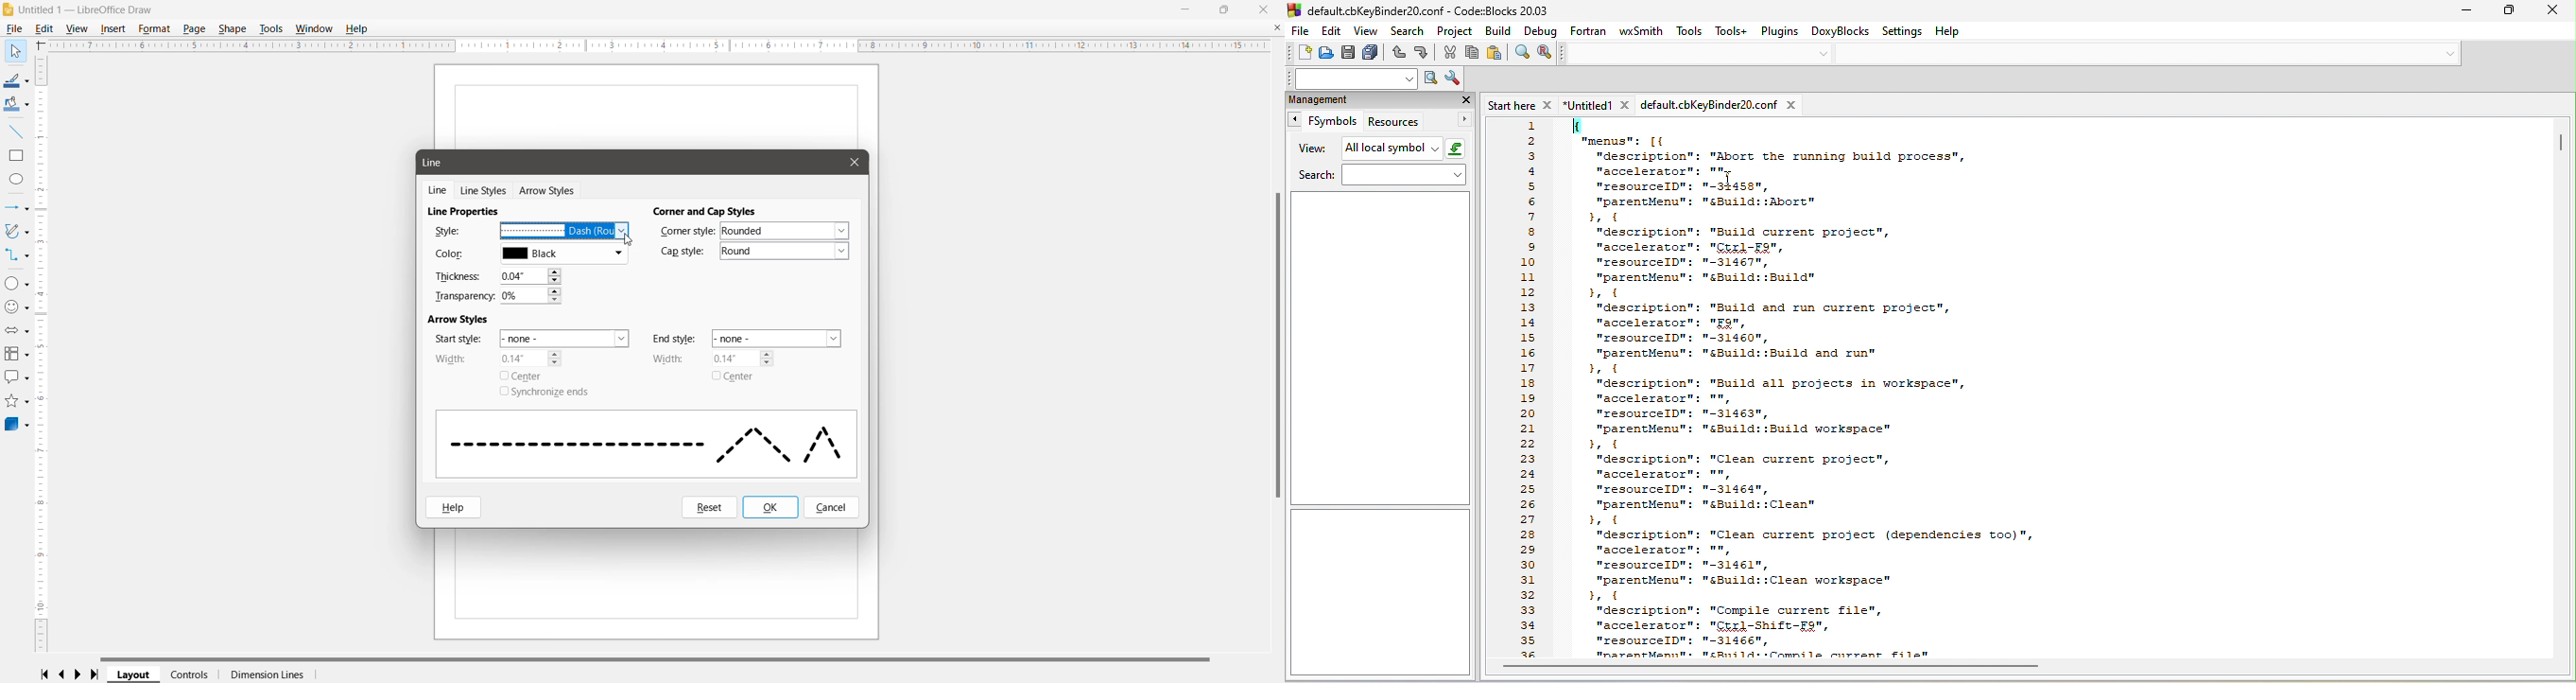 The height and width of the screenshot is (700, 2576). What do you see at coordinates (1842, 34) in the screenshot?
I see `doxyblocks` at bounding box center [1842, 34].